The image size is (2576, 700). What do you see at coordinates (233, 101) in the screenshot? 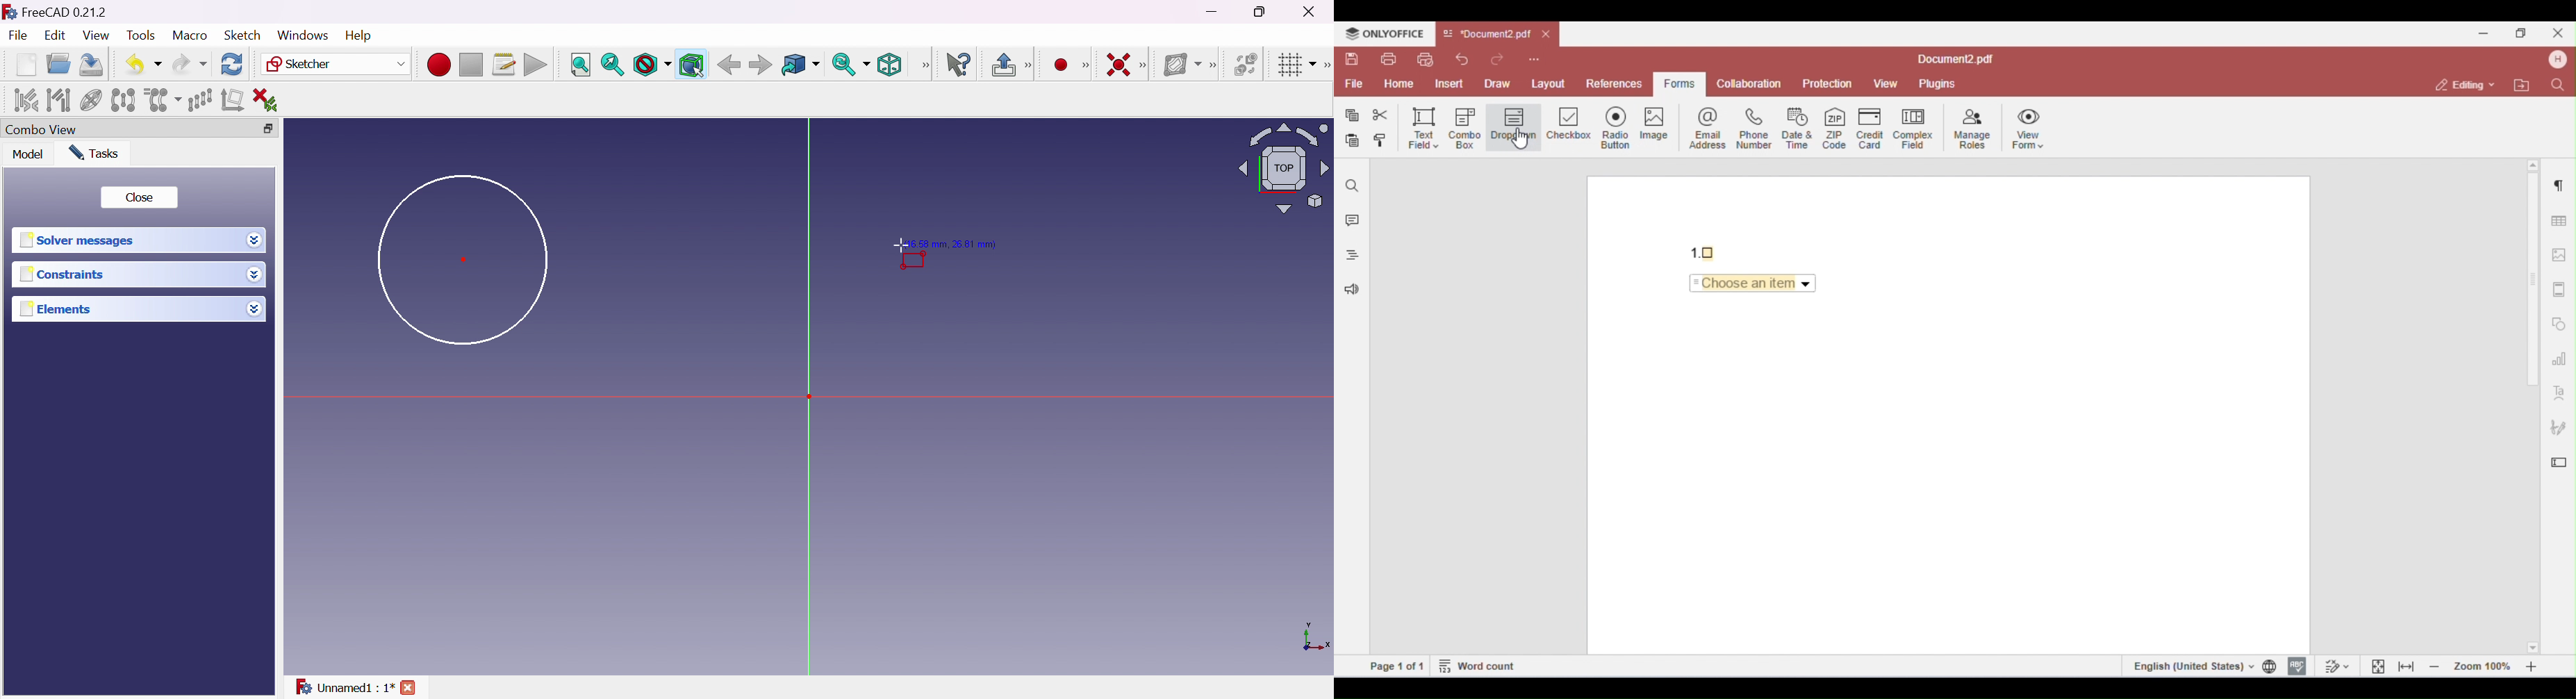
I see `Remove axes alignment` at bounding box center [233, 101].